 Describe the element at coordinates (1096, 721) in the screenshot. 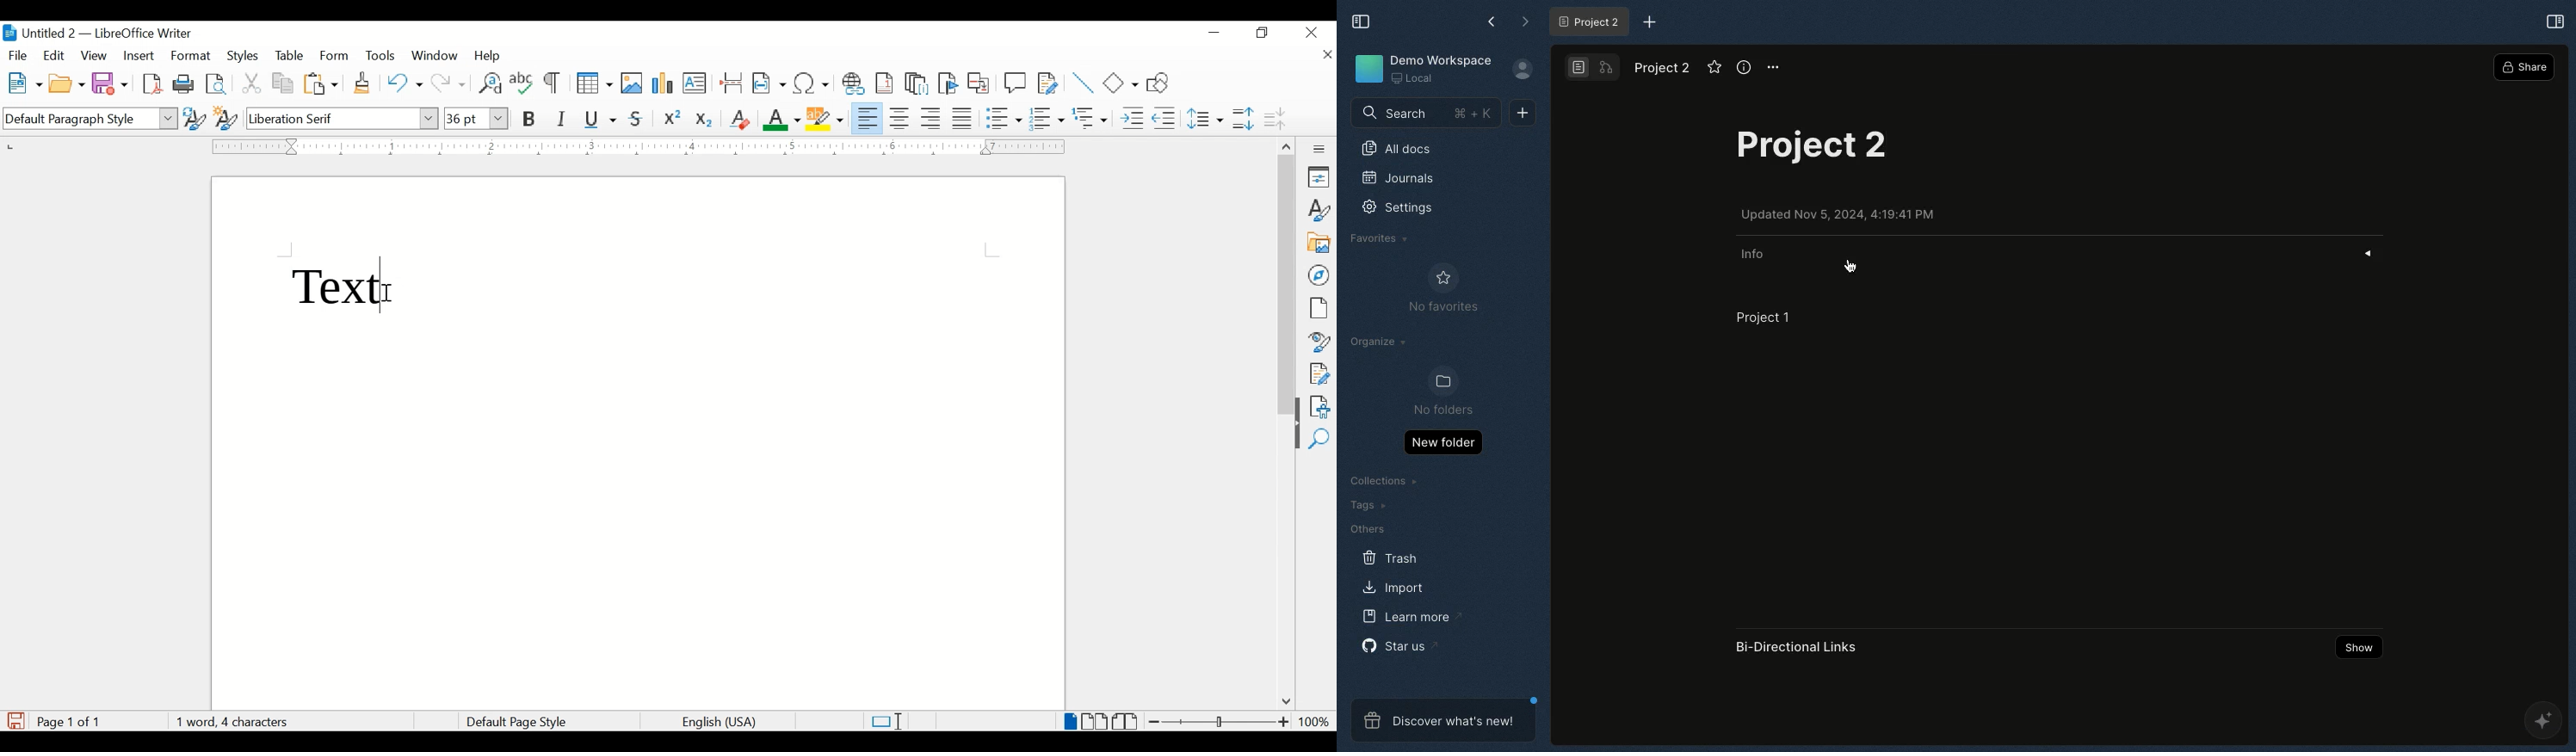

I see `multi page view` at that location.